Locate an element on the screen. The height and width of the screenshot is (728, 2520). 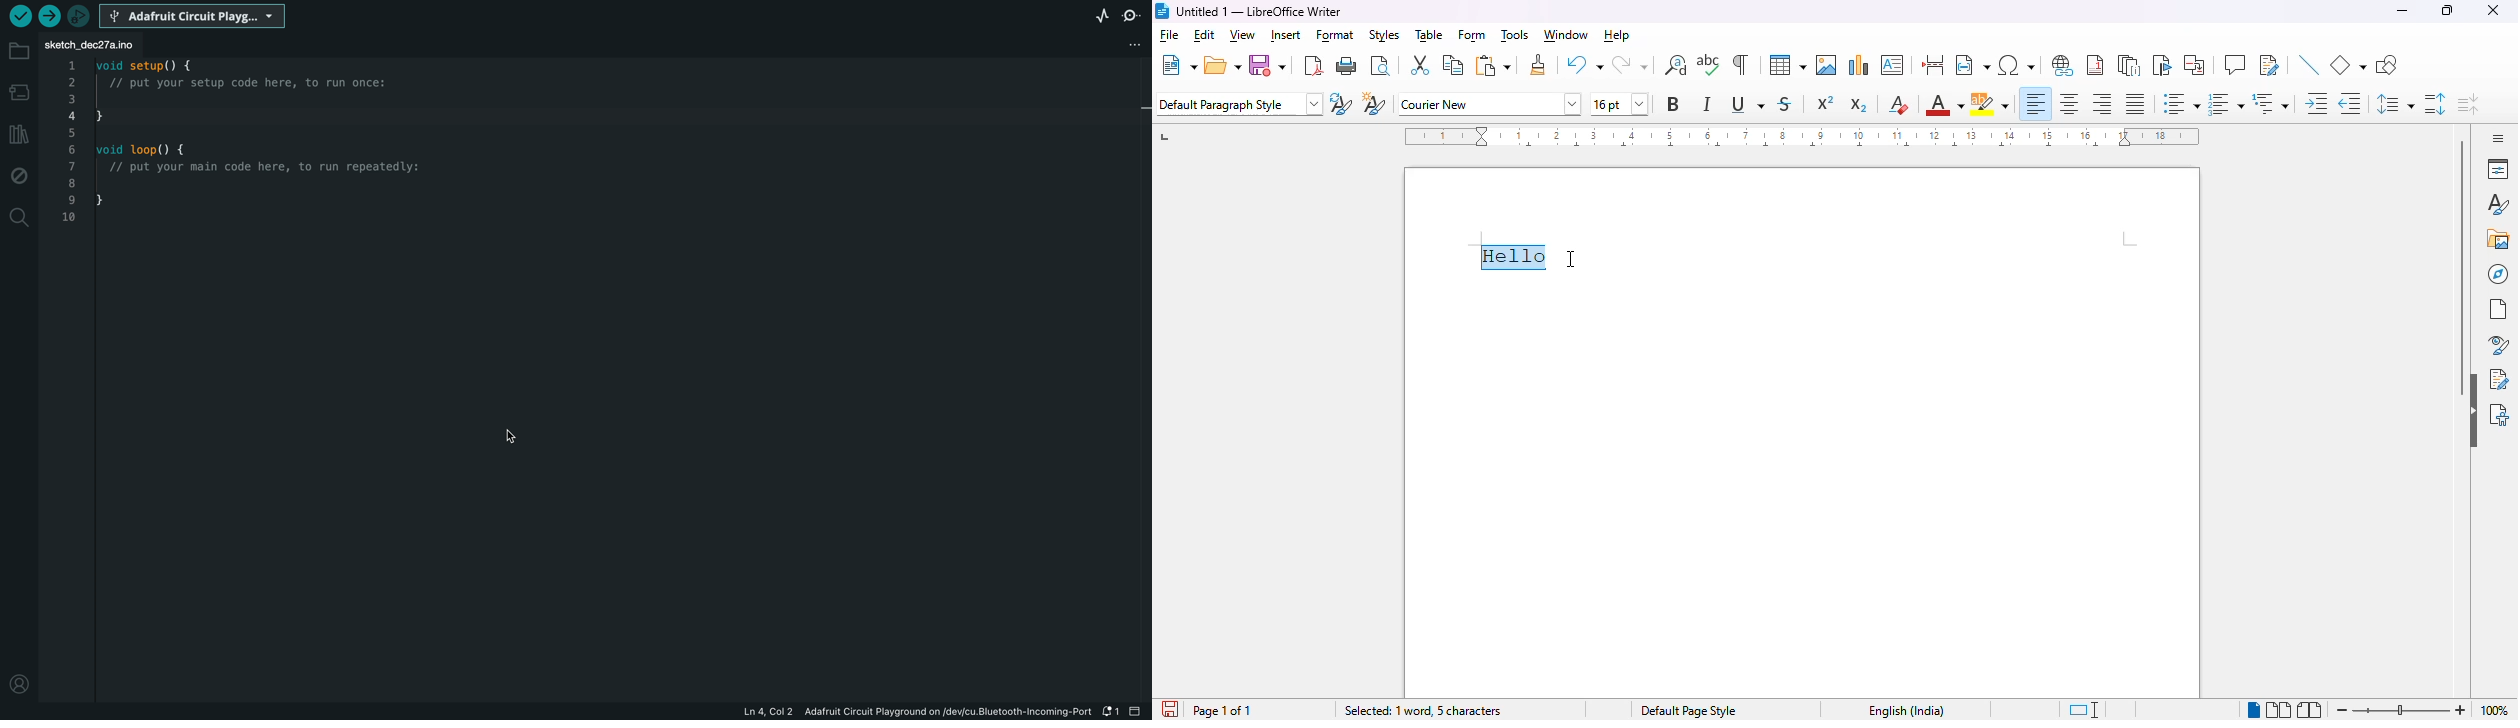
Untitled 1 — LibreOffice Writer is located at coordinates (1261, 11).